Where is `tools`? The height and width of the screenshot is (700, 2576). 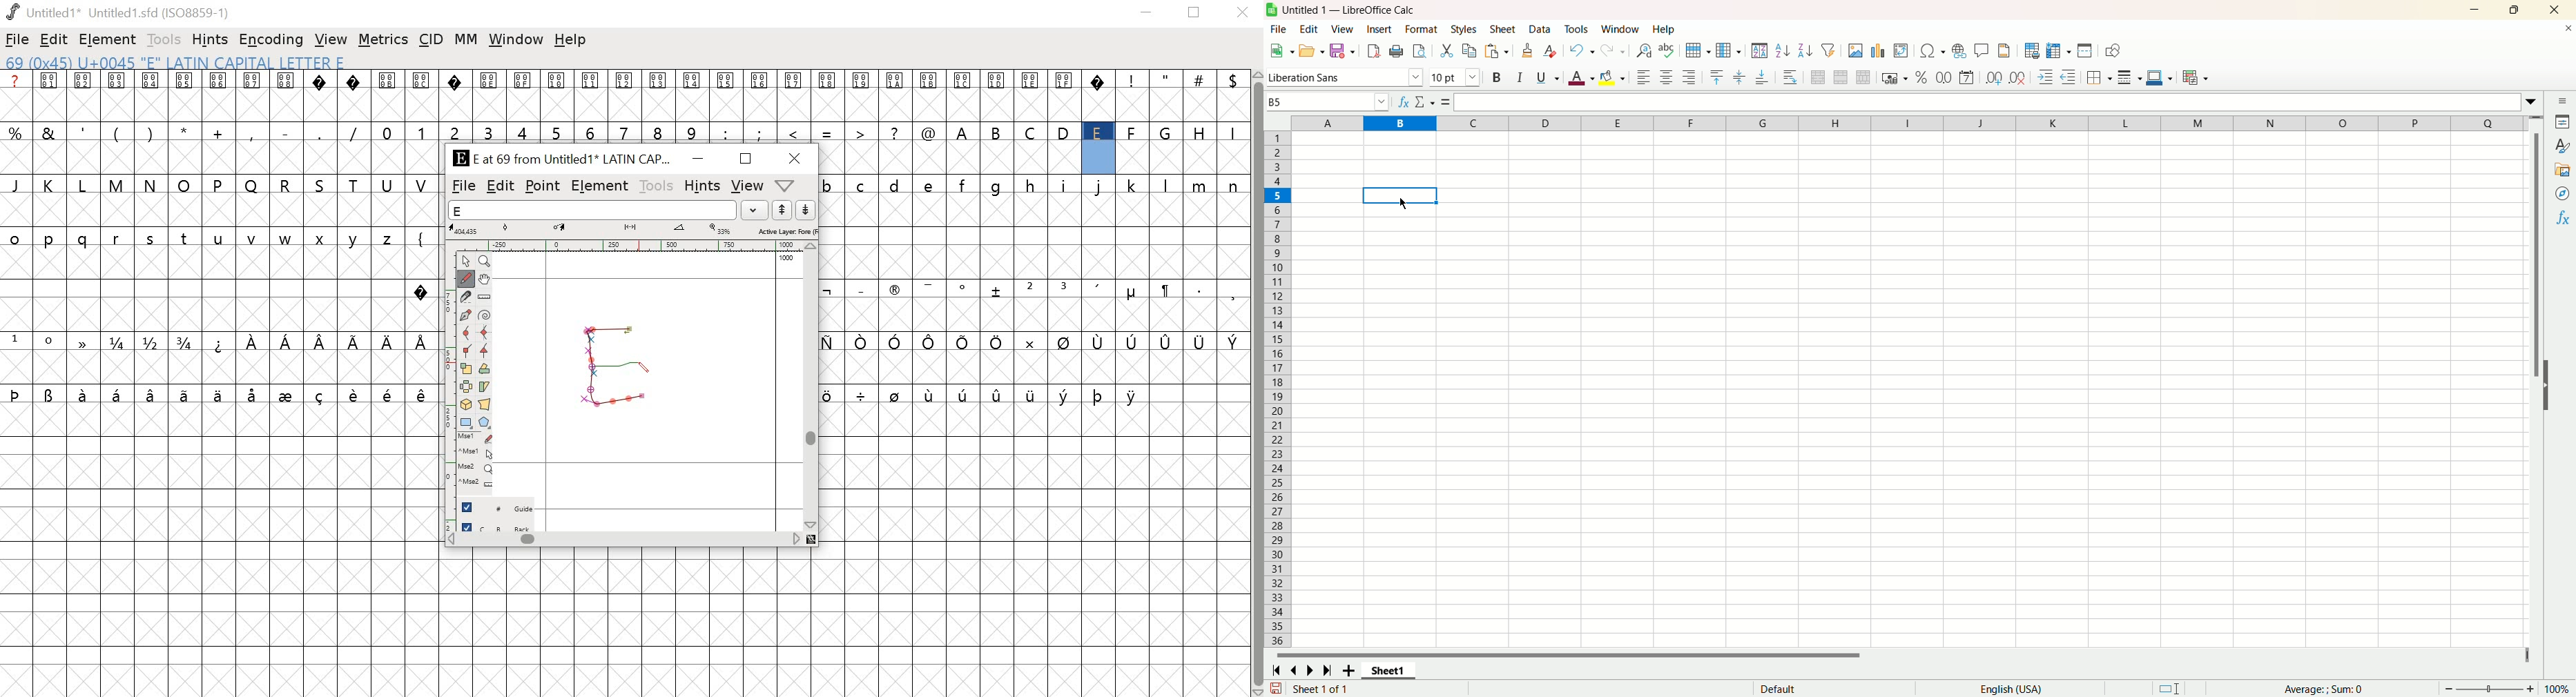 tools is located at coordinates (164, 39).